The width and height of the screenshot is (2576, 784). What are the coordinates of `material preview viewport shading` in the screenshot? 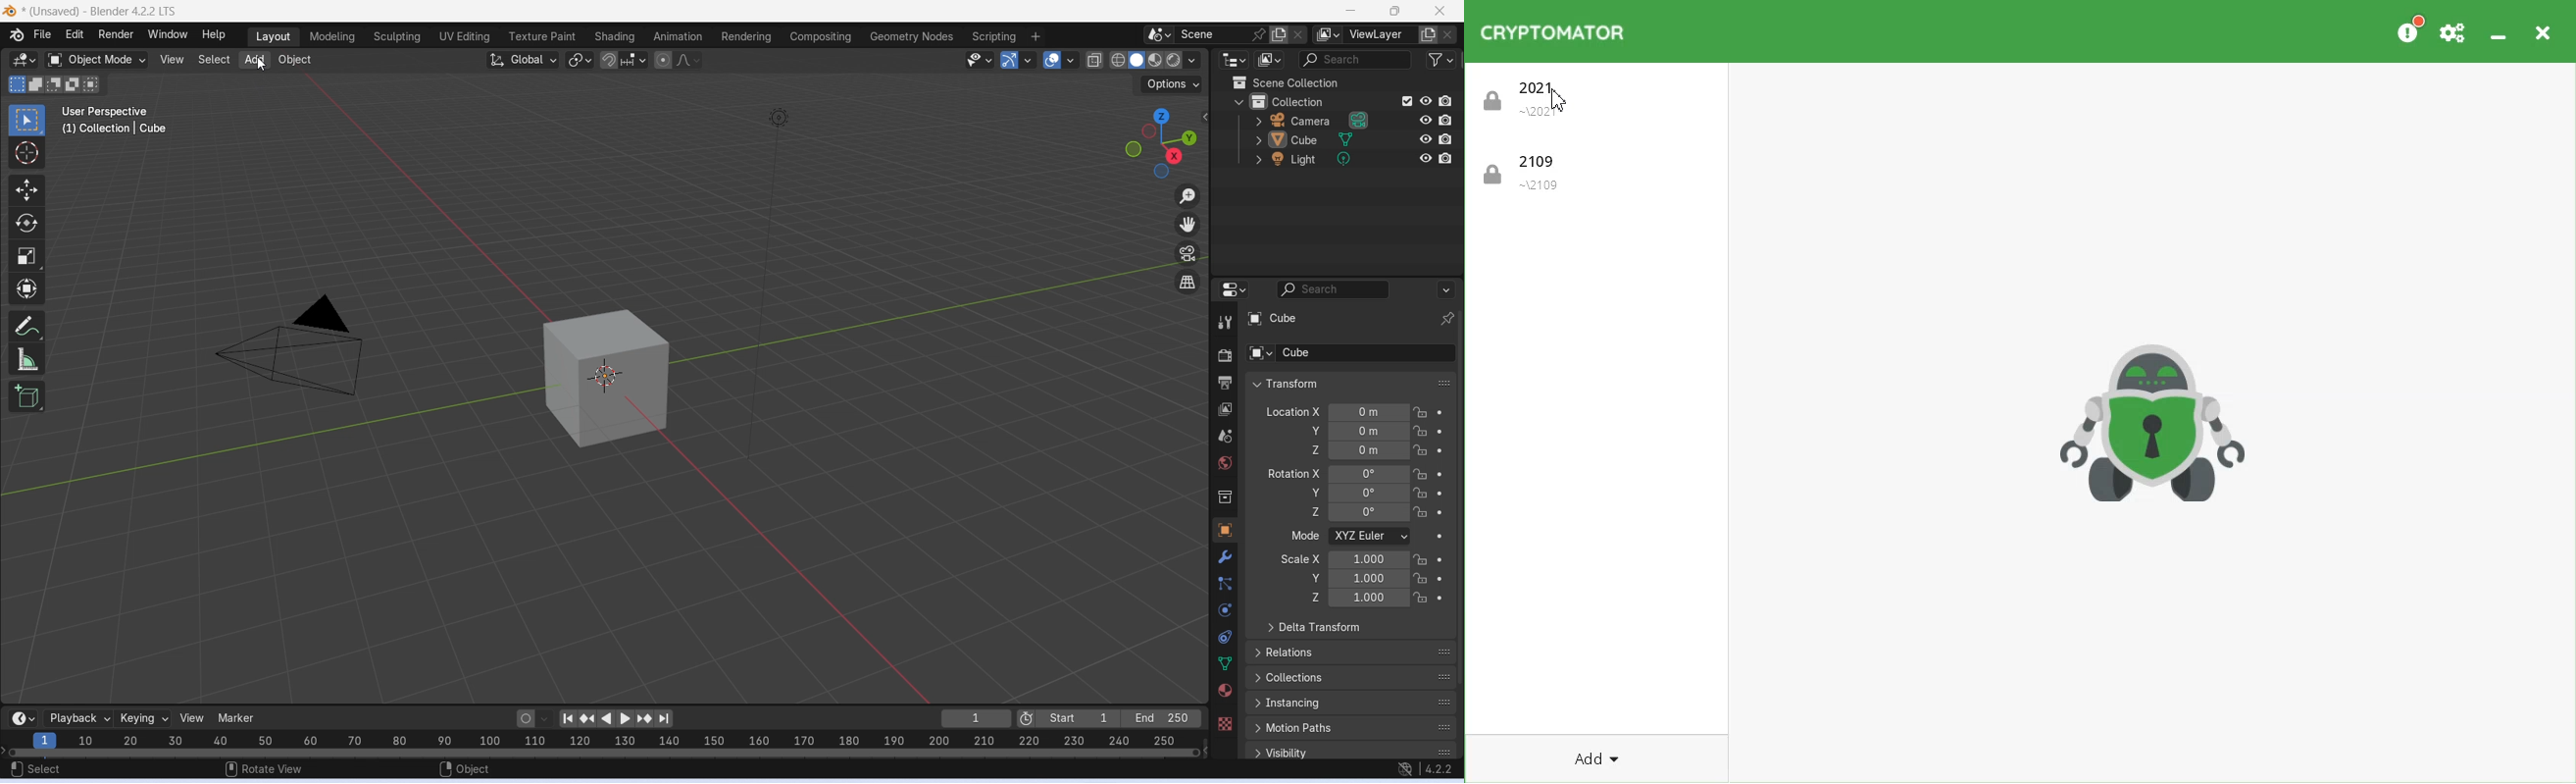 It's located at (1155, 60).